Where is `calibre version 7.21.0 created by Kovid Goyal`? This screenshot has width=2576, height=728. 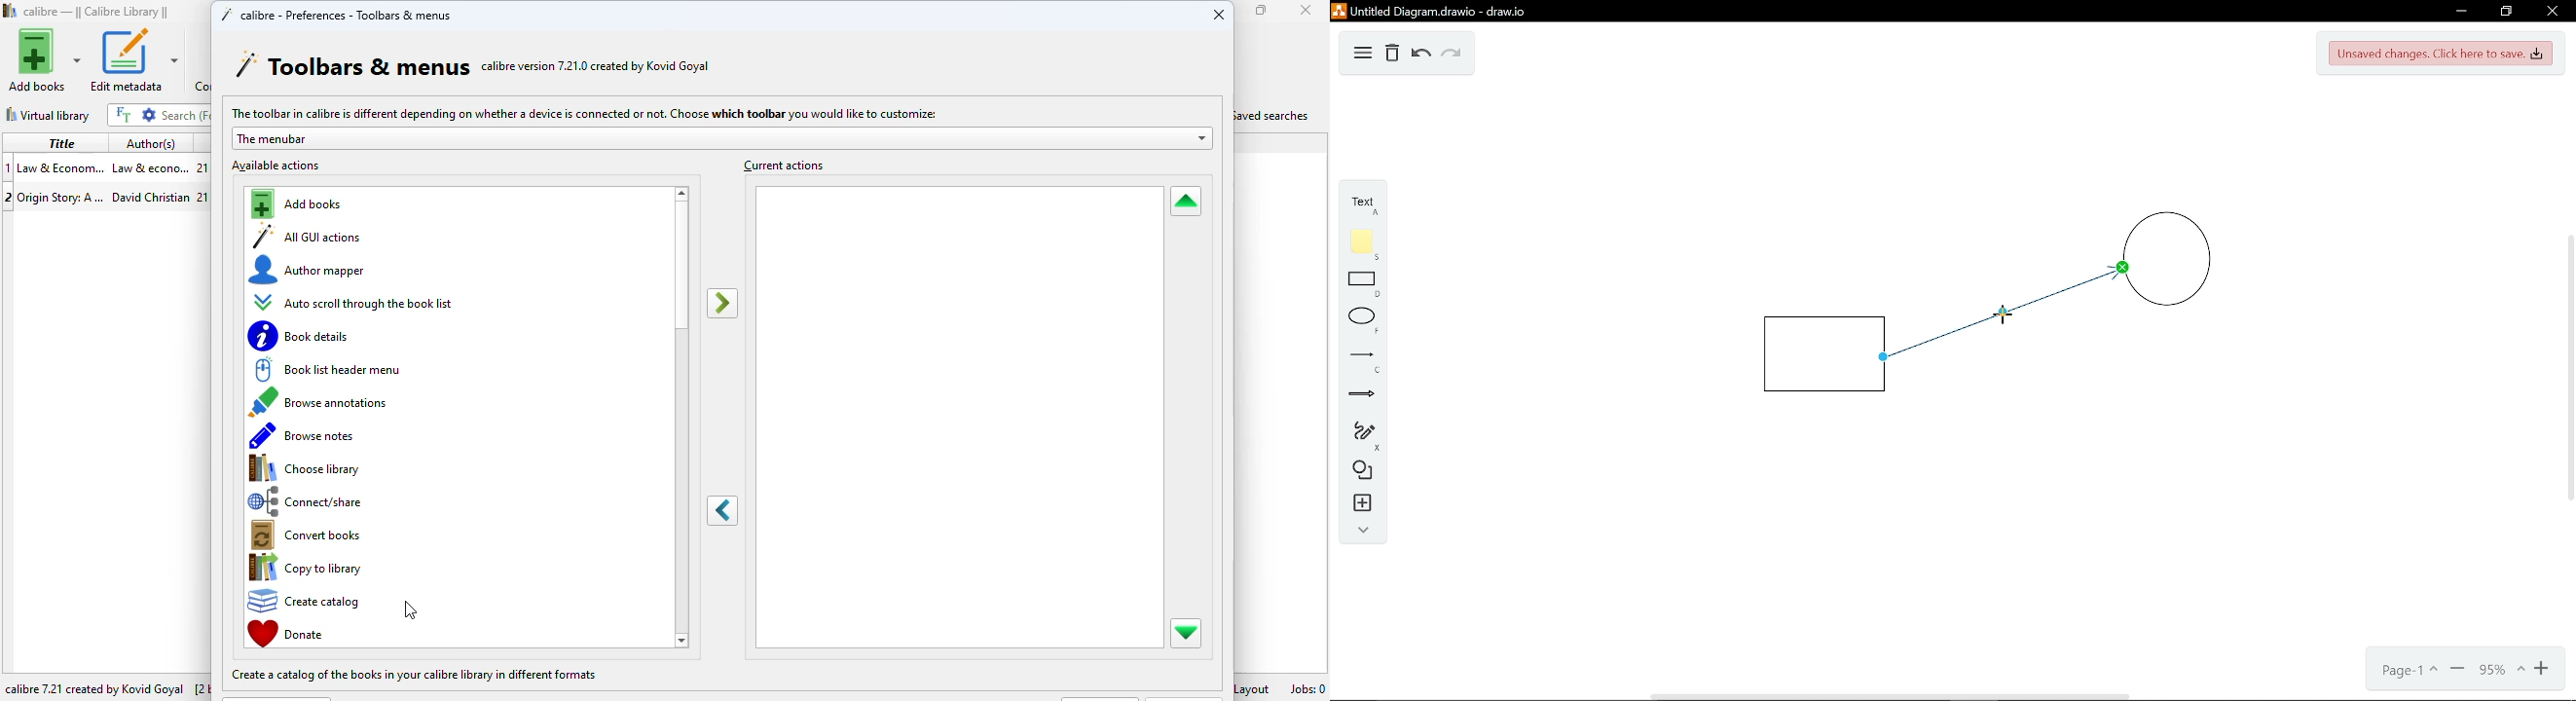 calibre version 7.21.0 created by Kovid Goyal is located at coordinates (596, 65).